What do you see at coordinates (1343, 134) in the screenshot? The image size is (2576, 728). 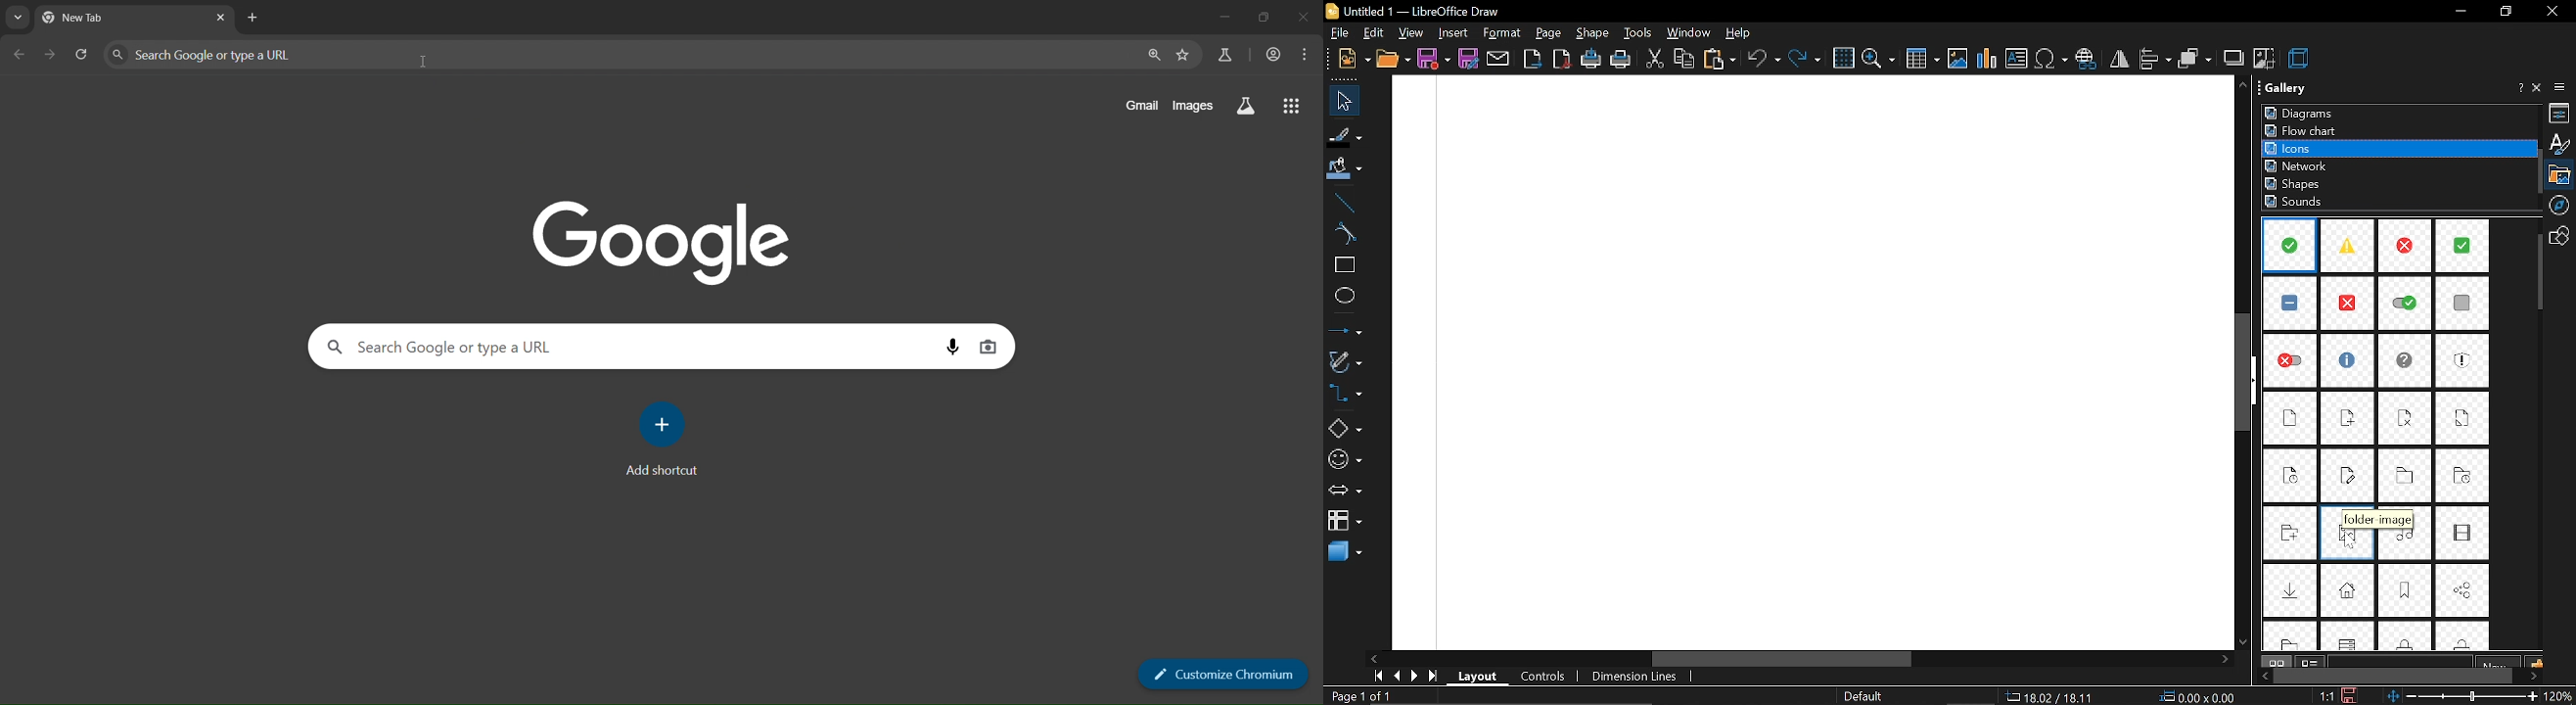 I see `fill line` at bounding box center [1343, 134].